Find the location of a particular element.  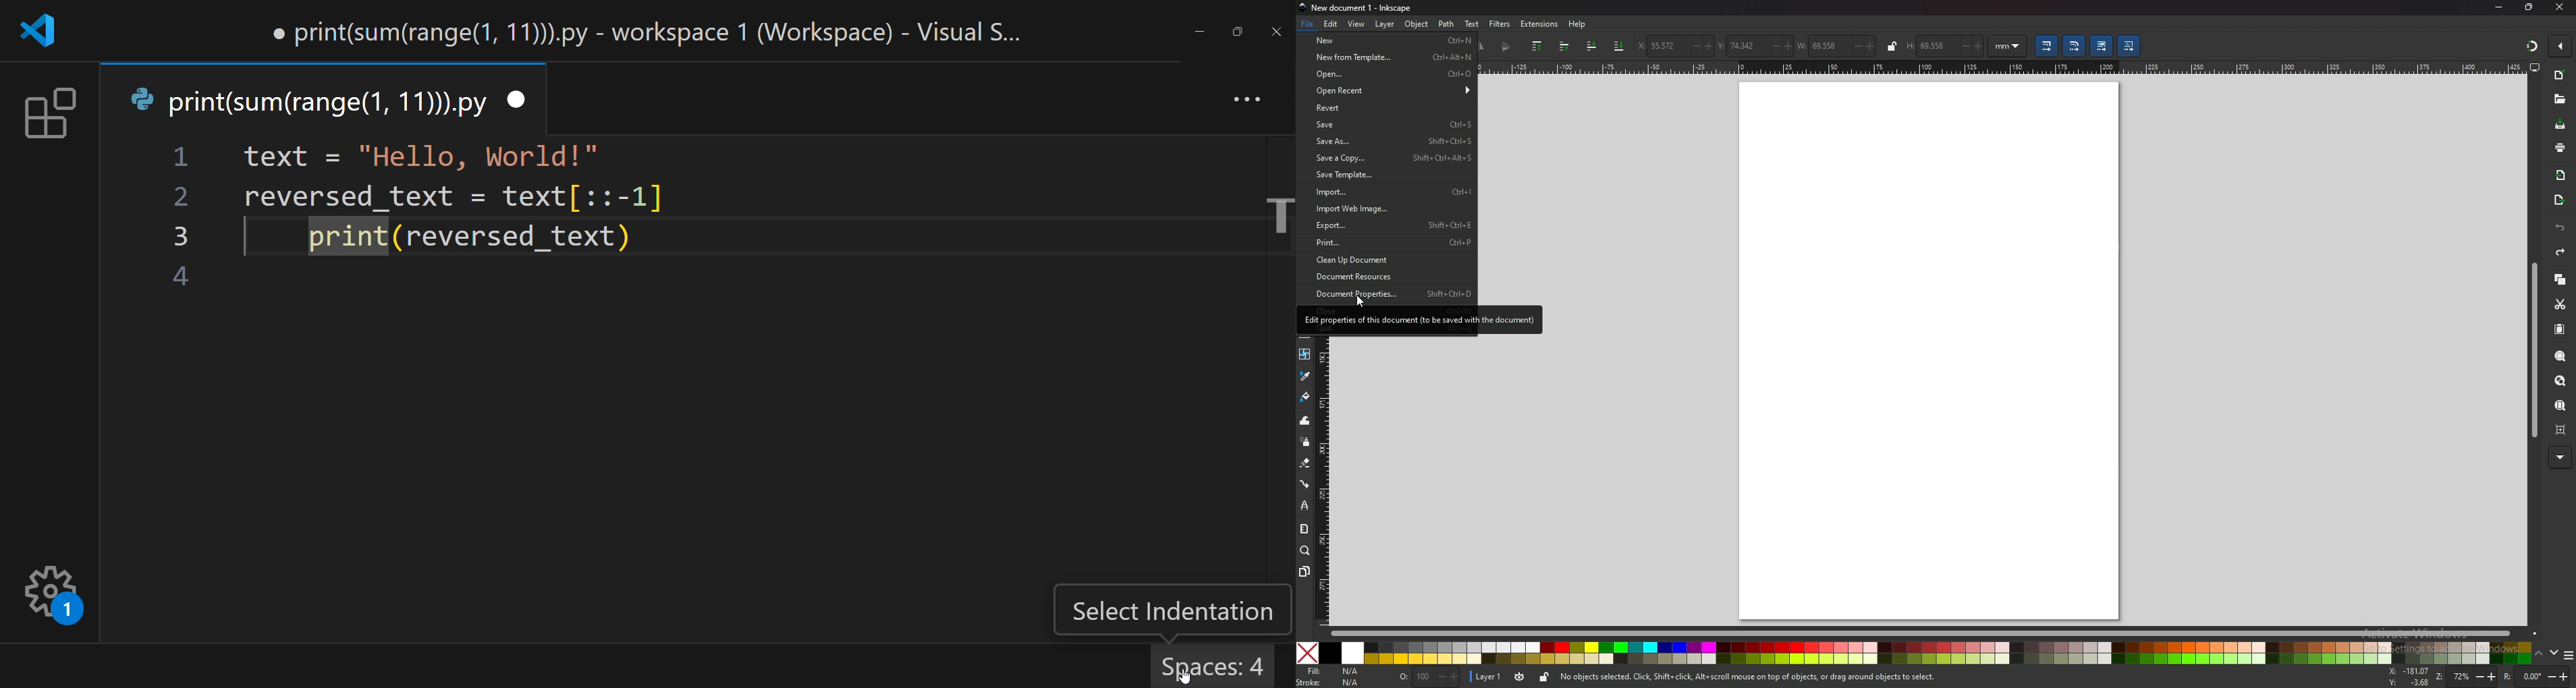

save is located at coordinates (1388, 124).